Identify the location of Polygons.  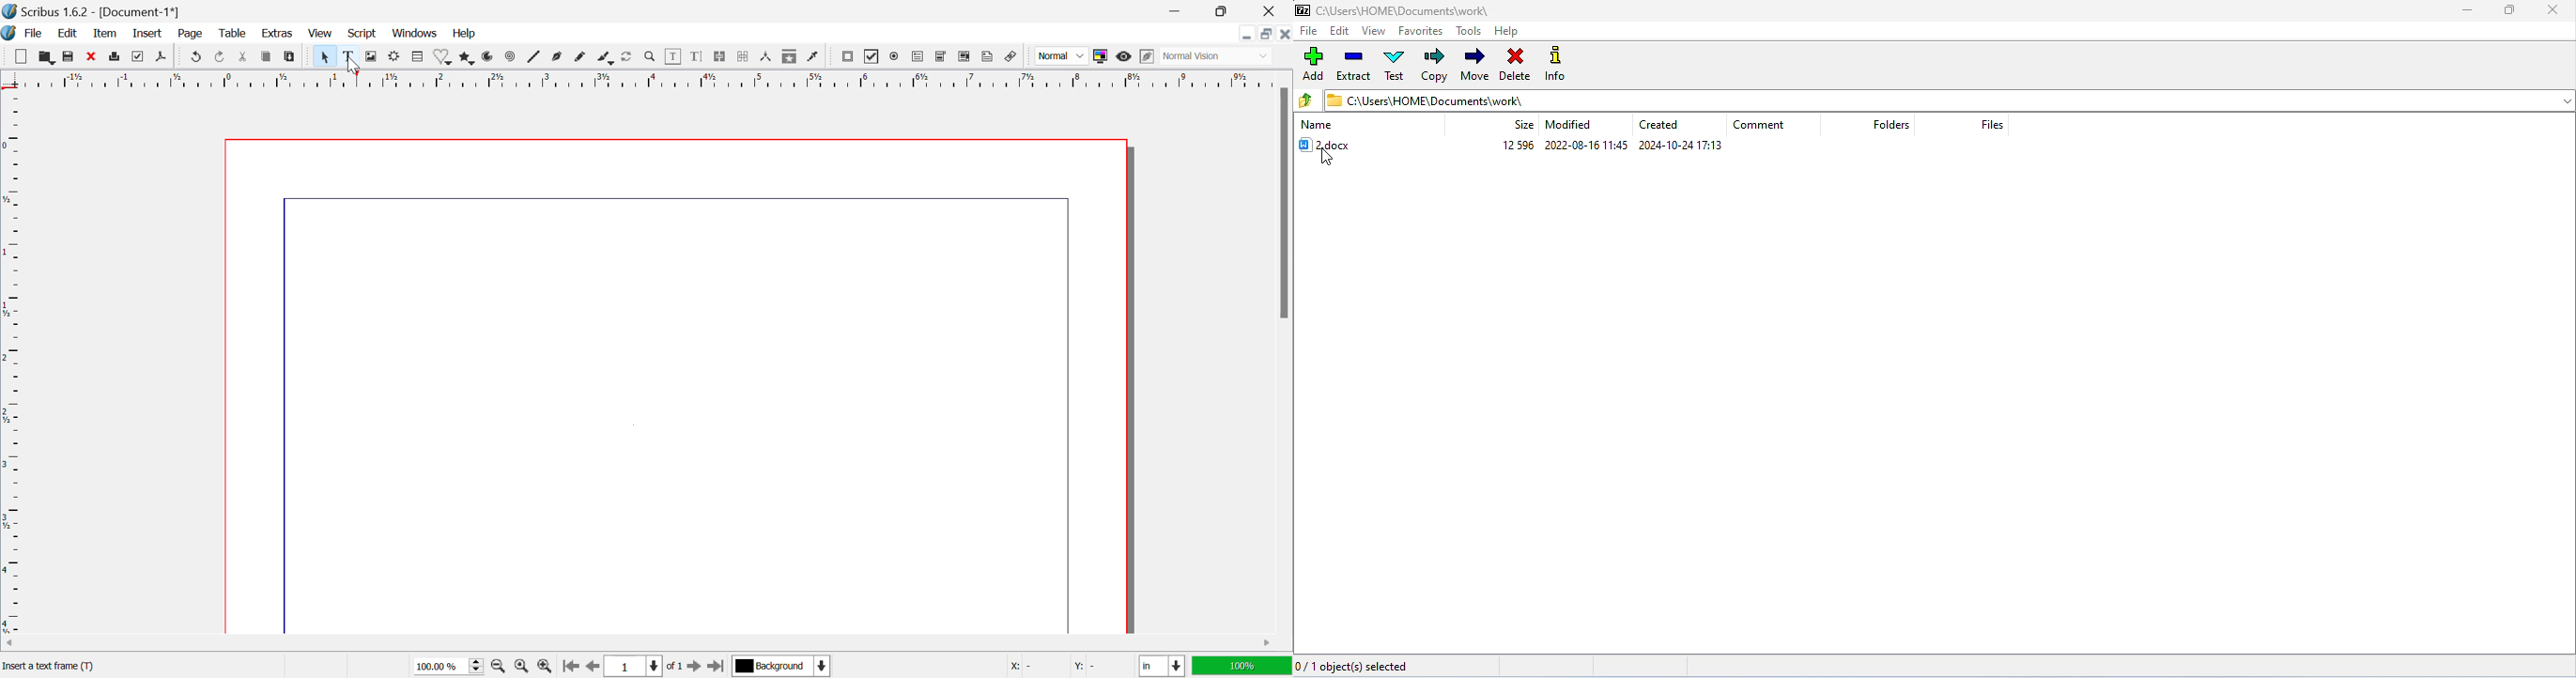
(466, 59).